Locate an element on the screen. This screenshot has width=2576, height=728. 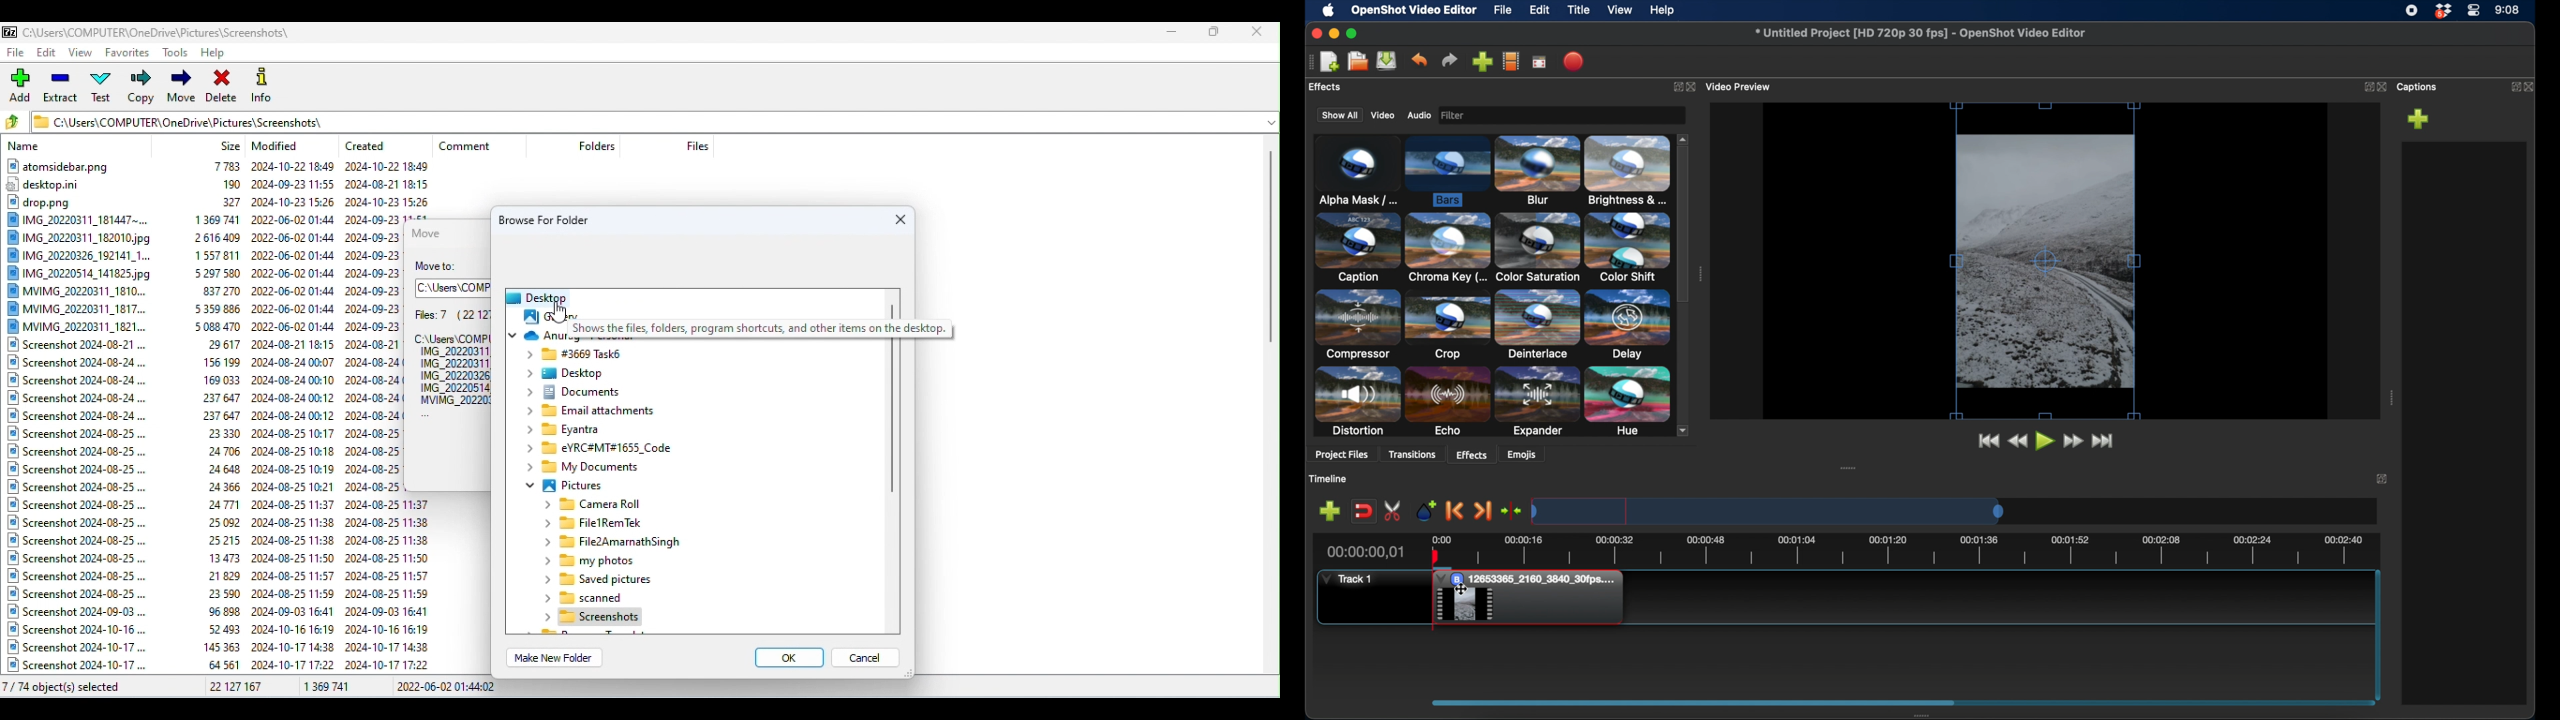
Scanned is located at coordinates (587, 598).